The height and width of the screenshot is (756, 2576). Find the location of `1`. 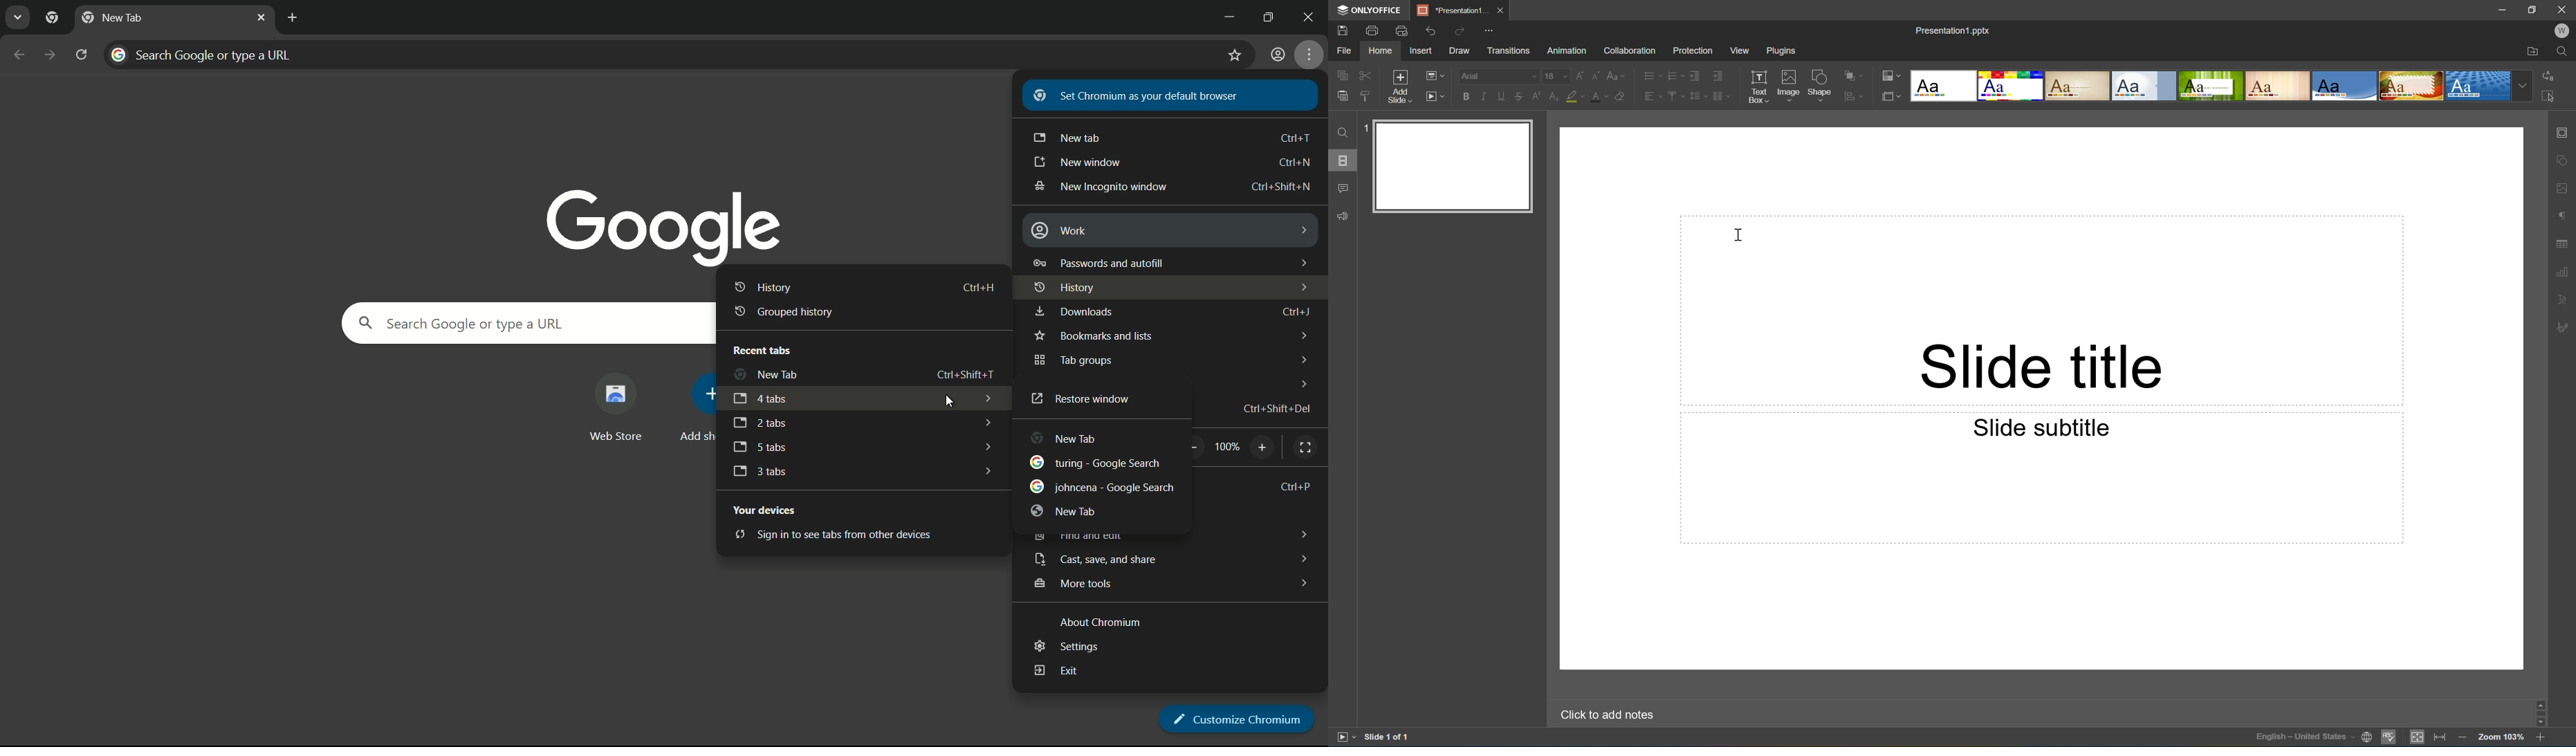

1 is located at coordinates (1365, 131).